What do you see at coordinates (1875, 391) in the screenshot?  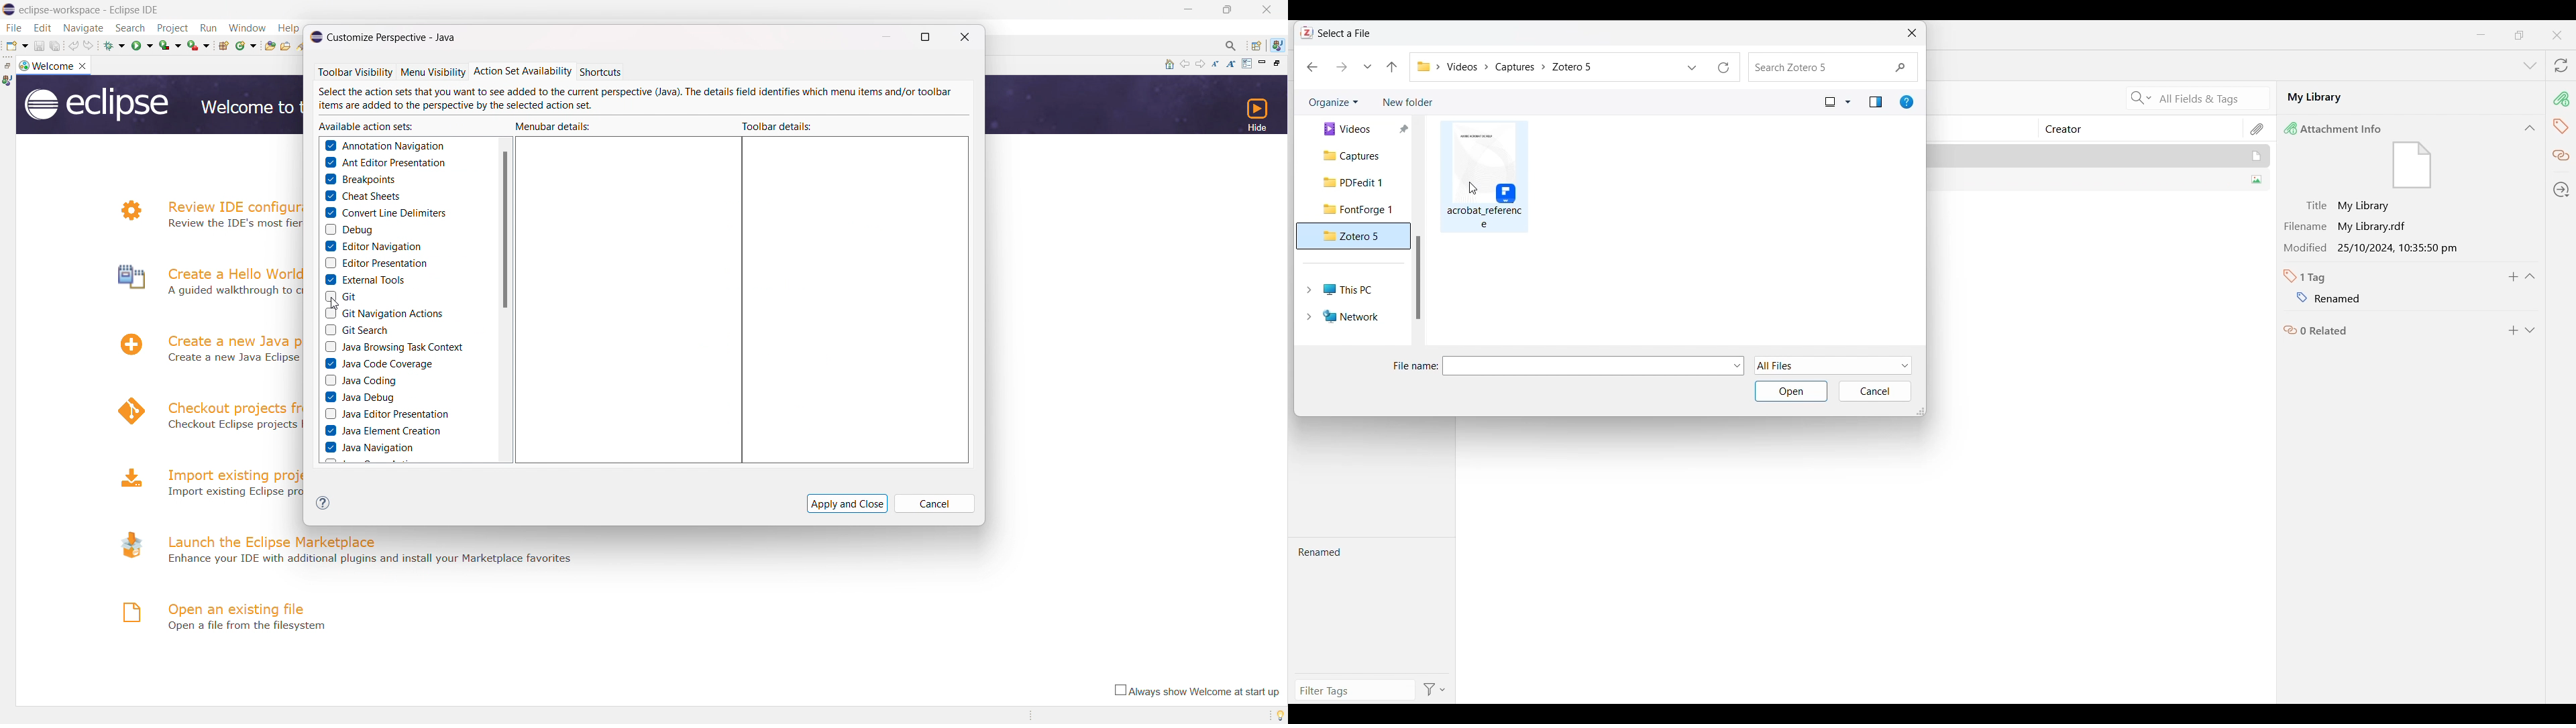 I see `Cancel inputs made` at bounding box center [1875, 391].